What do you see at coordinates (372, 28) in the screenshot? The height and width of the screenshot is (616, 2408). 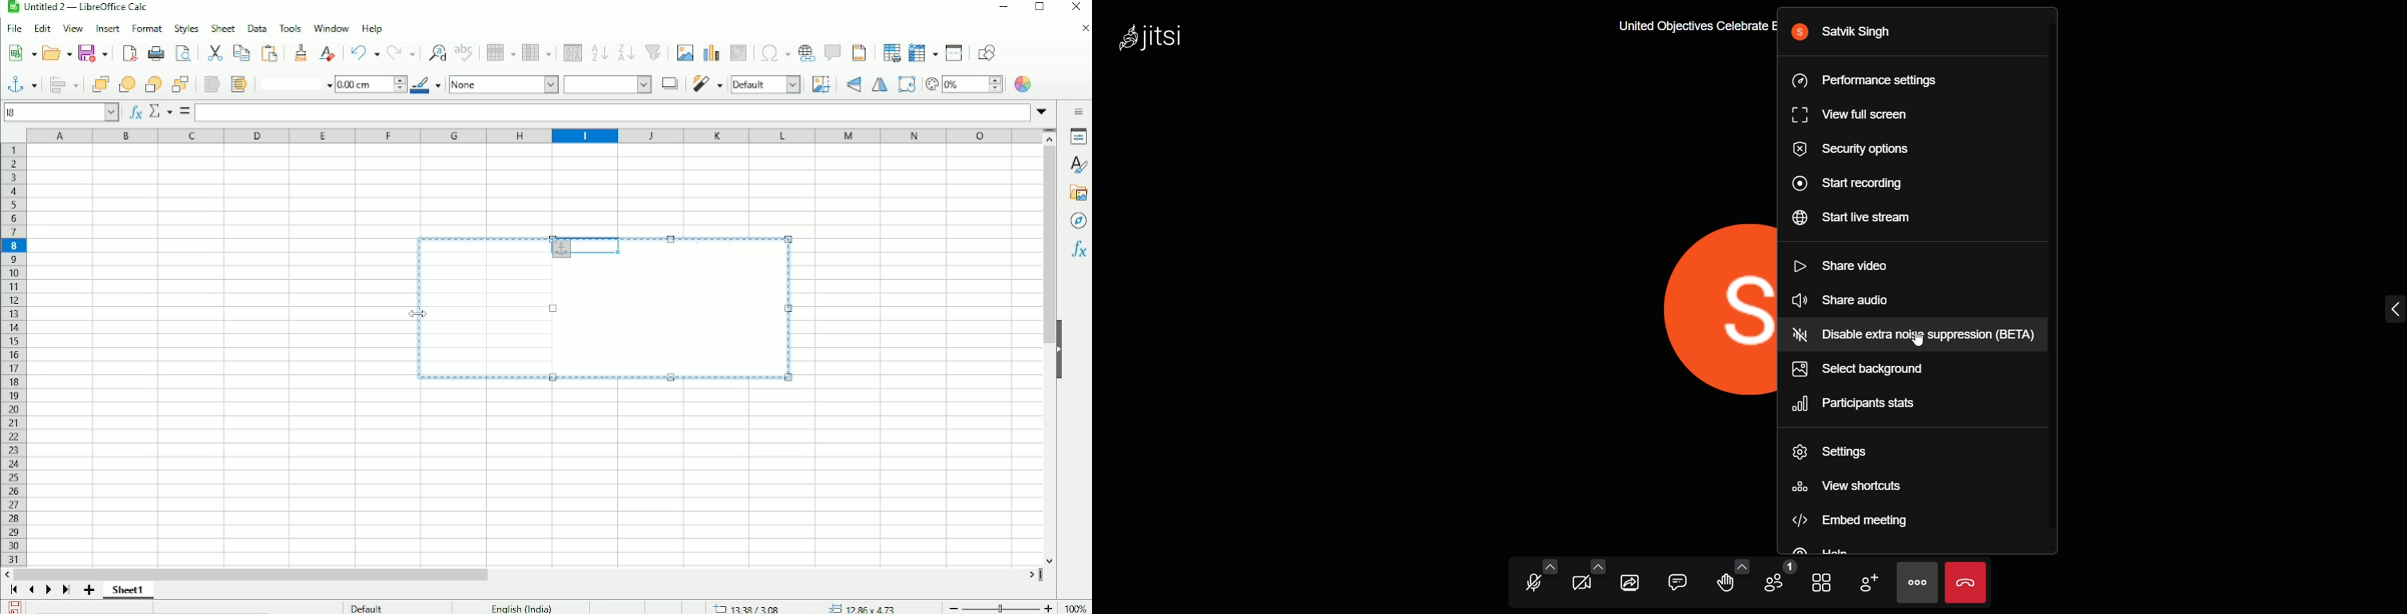 I see `Help` at bounding box center [372, 28].